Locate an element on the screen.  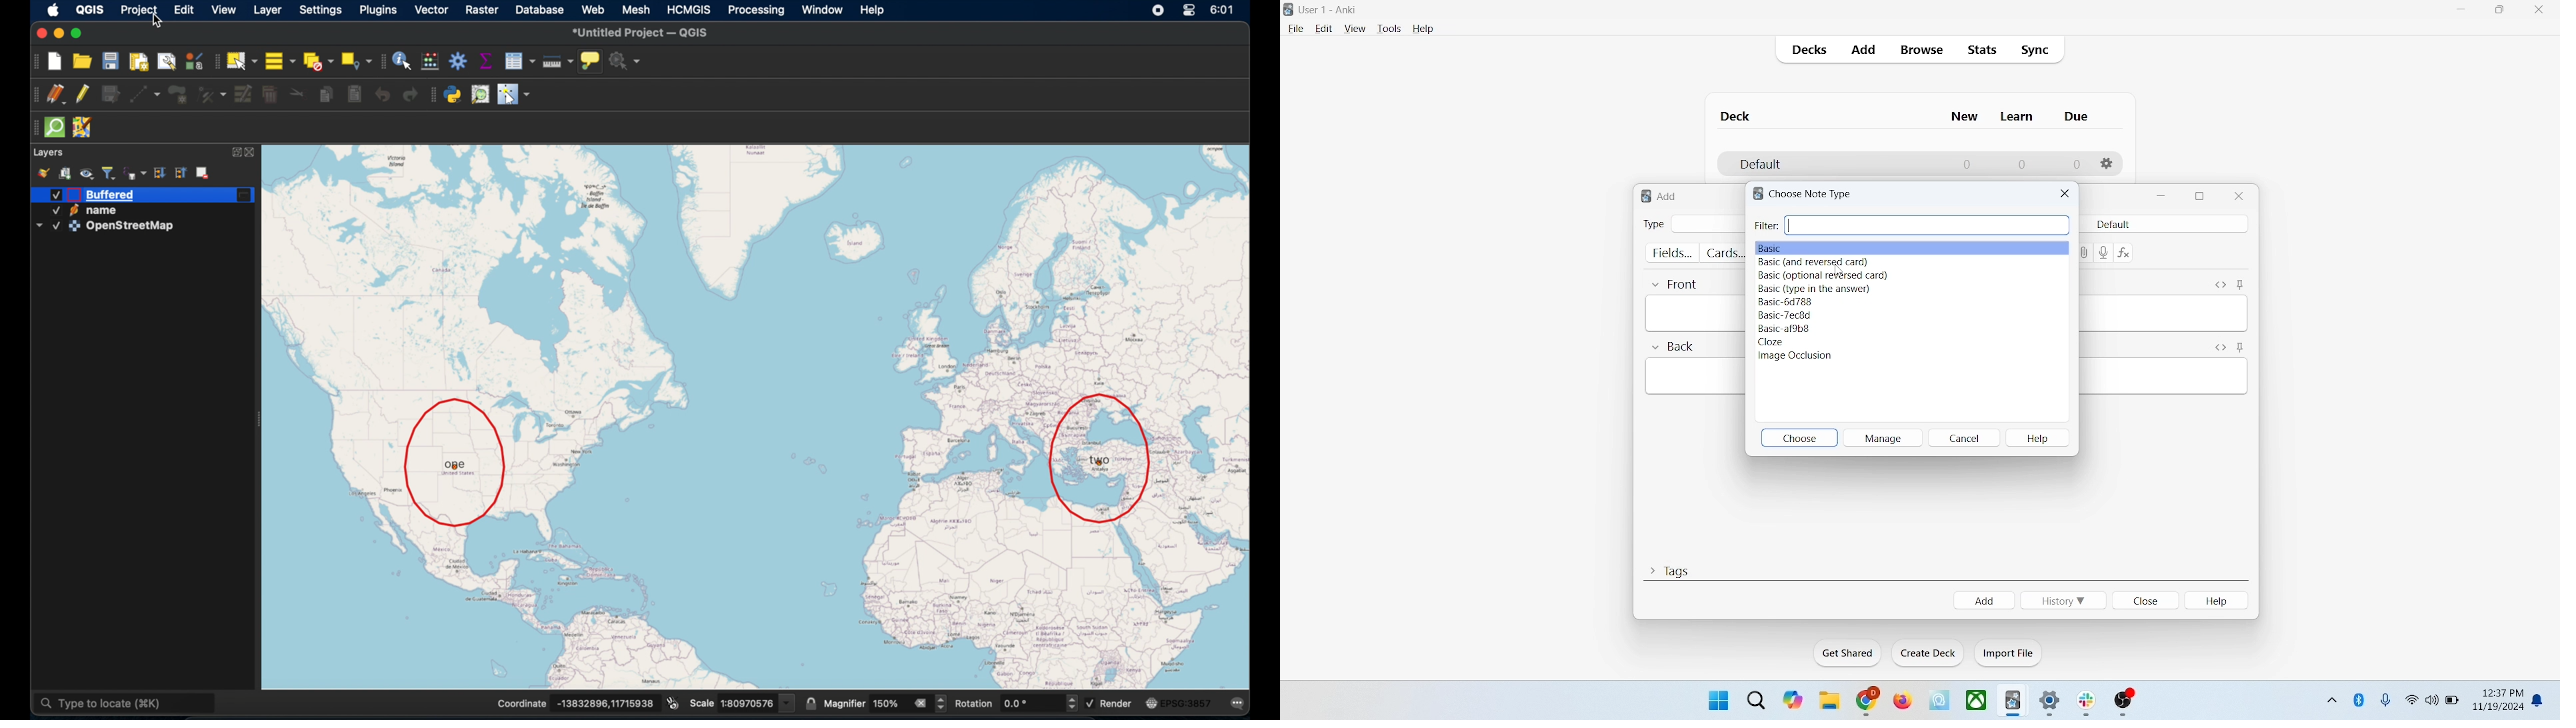
cursor is located at coordinates (159, 23).